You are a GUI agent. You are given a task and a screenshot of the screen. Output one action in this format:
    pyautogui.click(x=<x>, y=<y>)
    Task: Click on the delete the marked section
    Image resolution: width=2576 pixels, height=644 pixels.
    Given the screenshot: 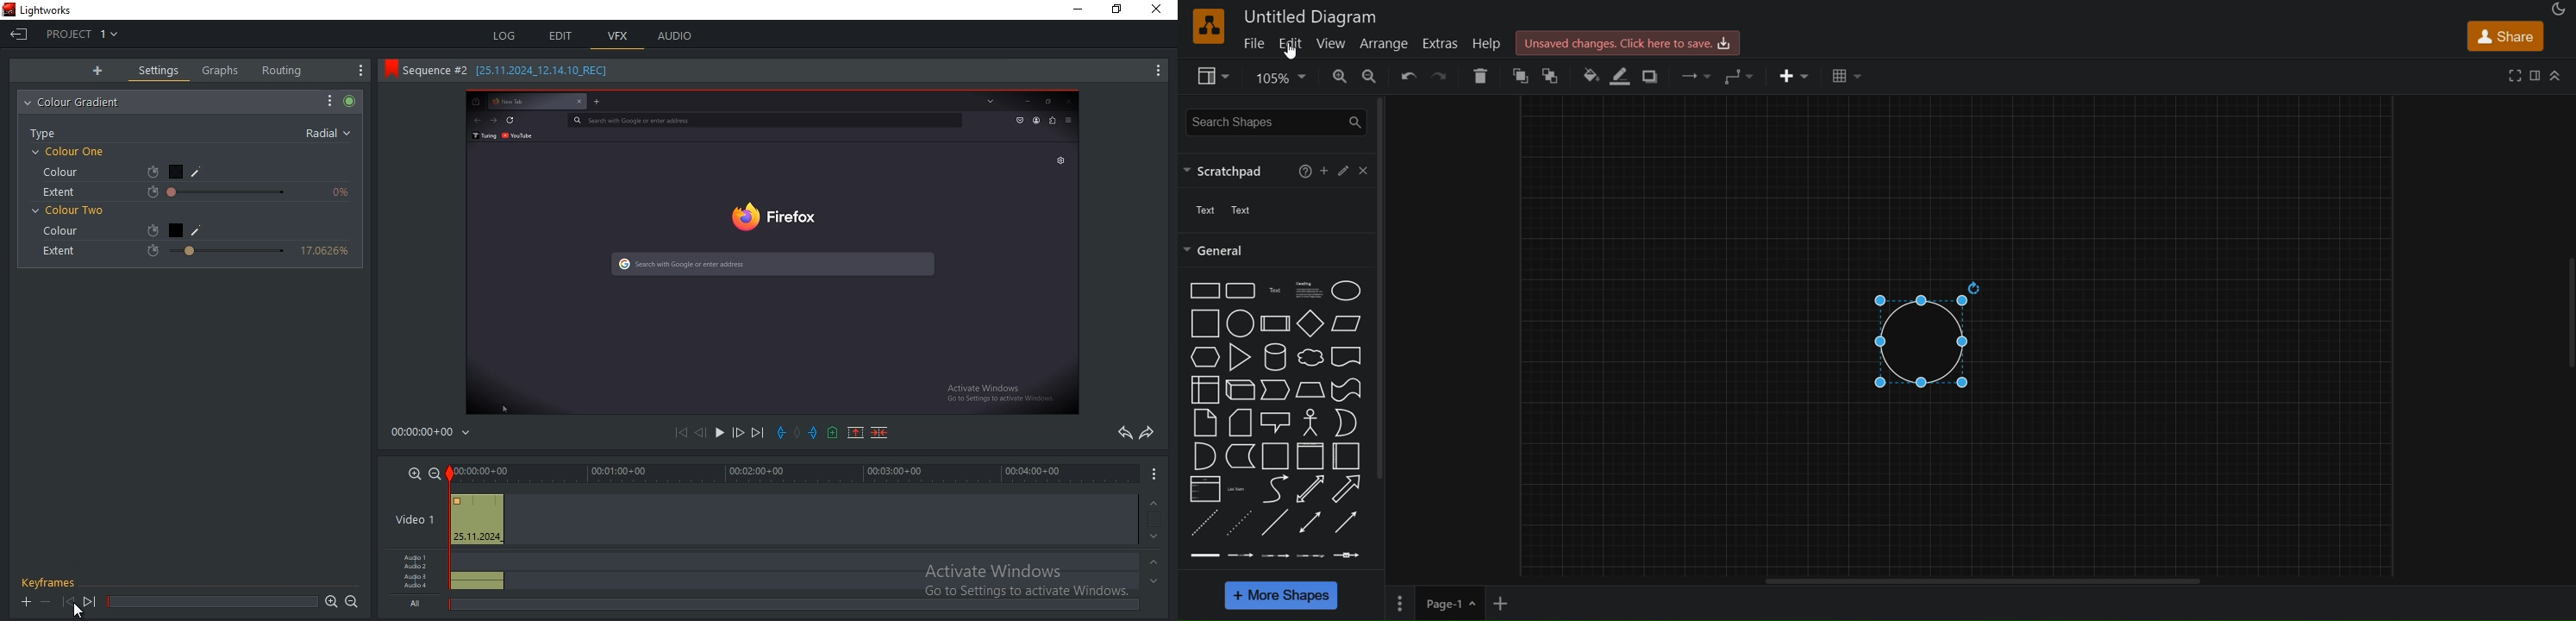 What is the action you would take?
    pyautogui.click(x=878, y=434)
    